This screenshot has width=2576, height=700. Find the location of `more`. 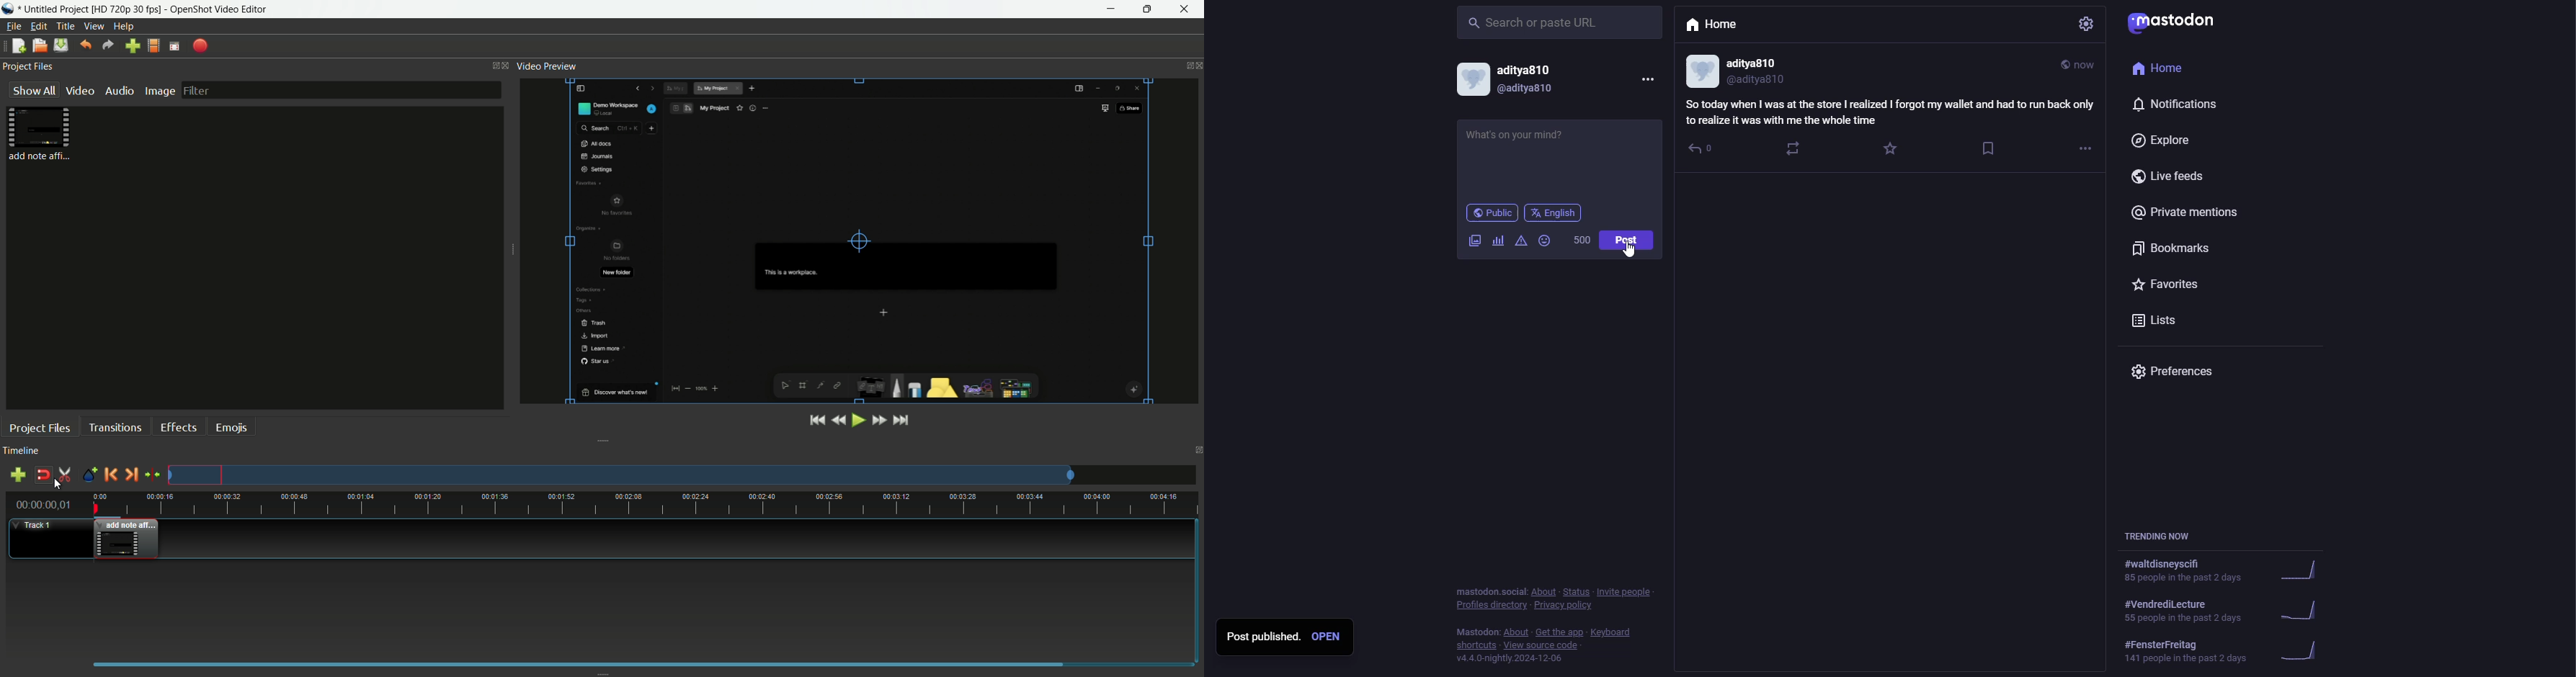

more is located at coordinates (1647, 78).